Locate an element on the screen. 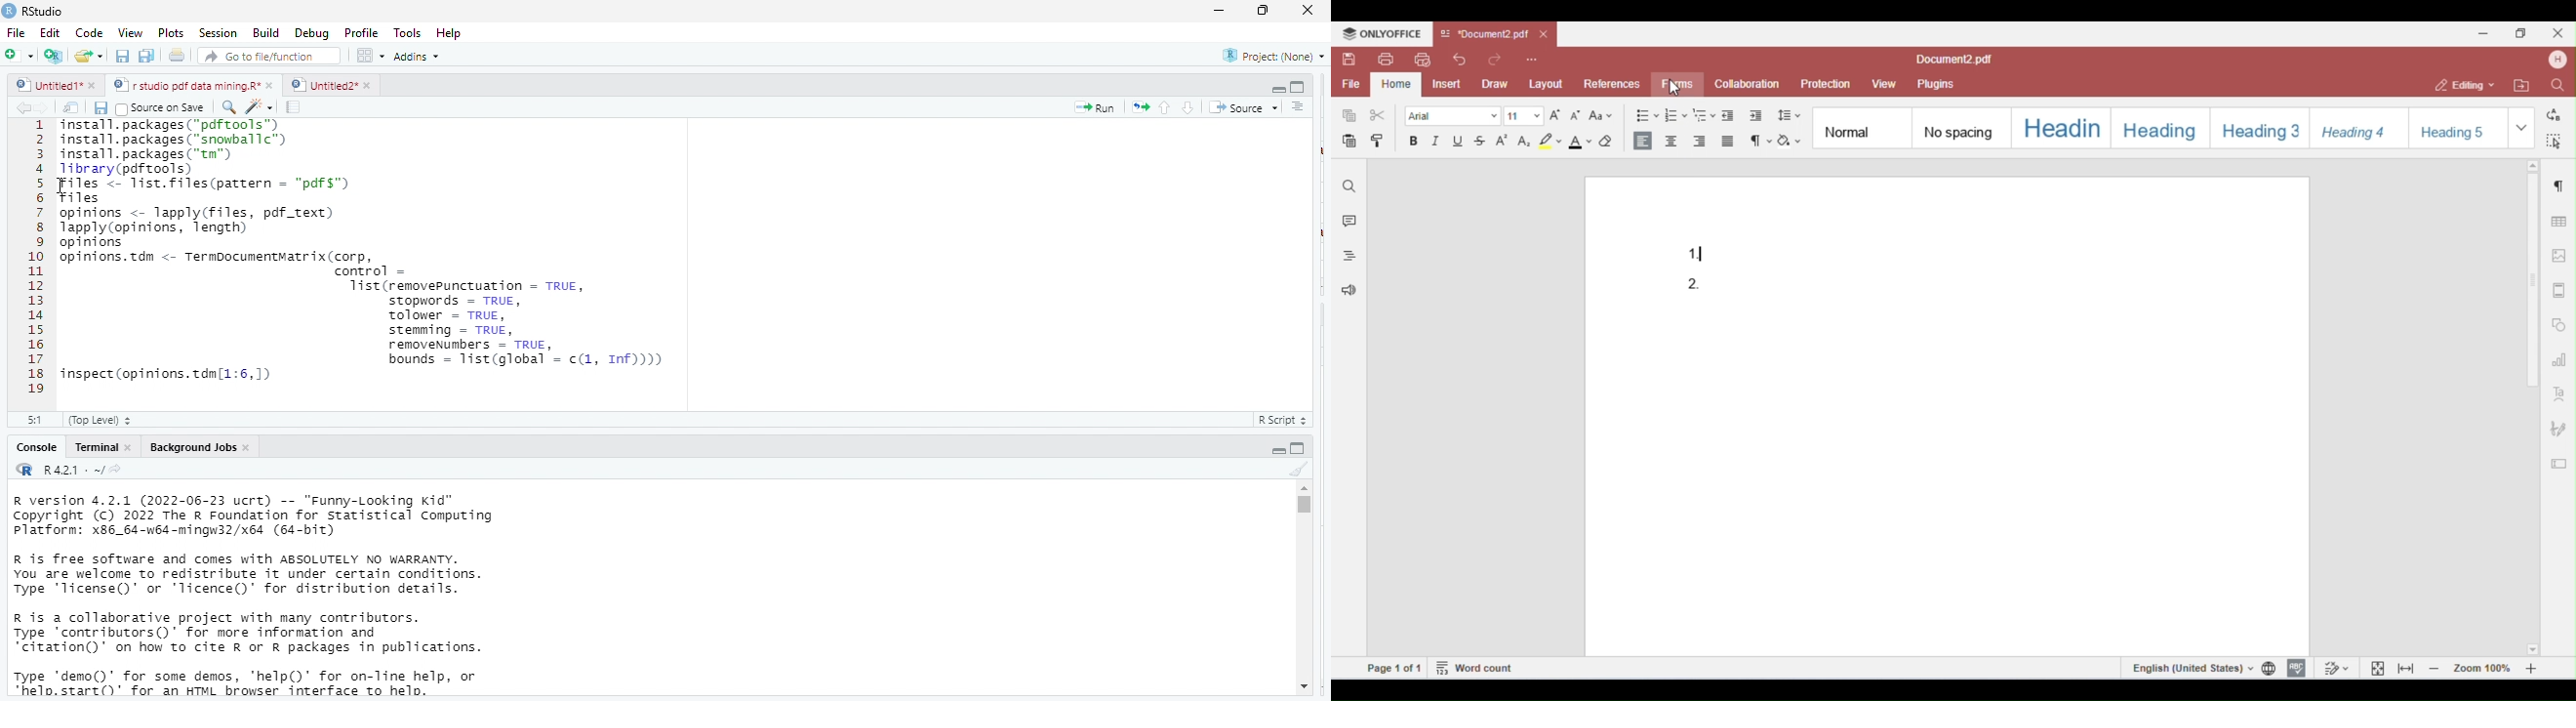 This screenshot has height=728, width=2576. scroll up is located at coordinates (1304, 488).